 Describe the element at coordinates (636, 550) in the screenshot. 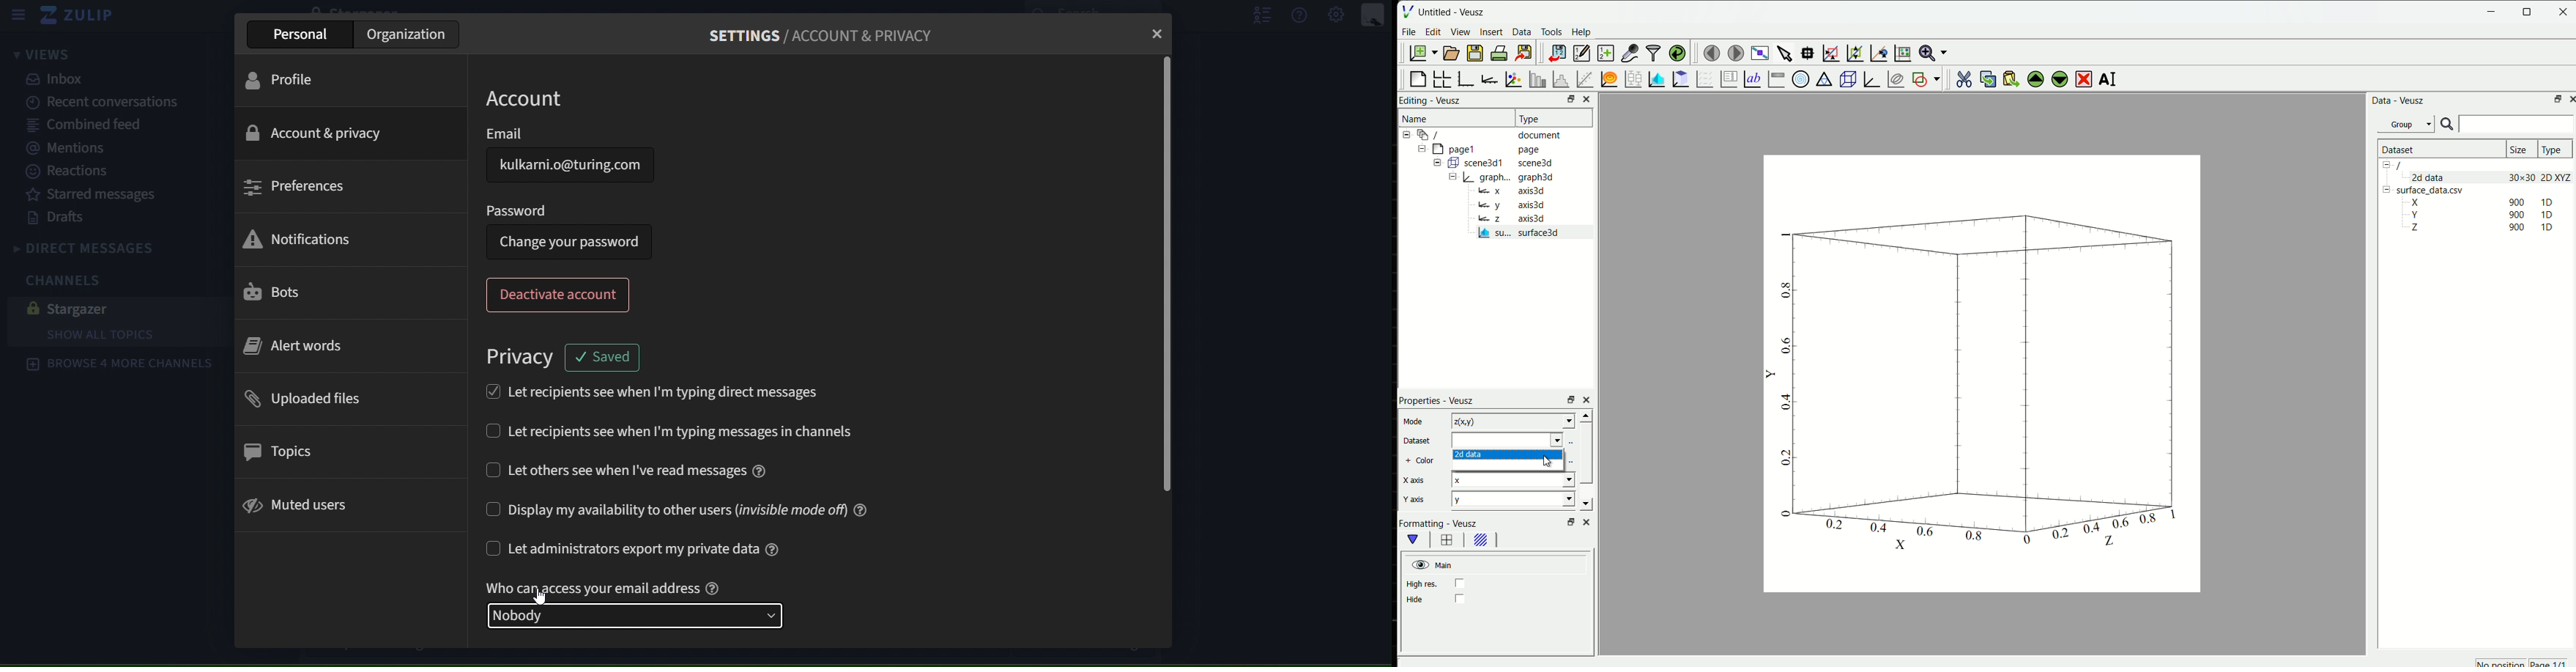

I see `let administration export my private data` at that location.